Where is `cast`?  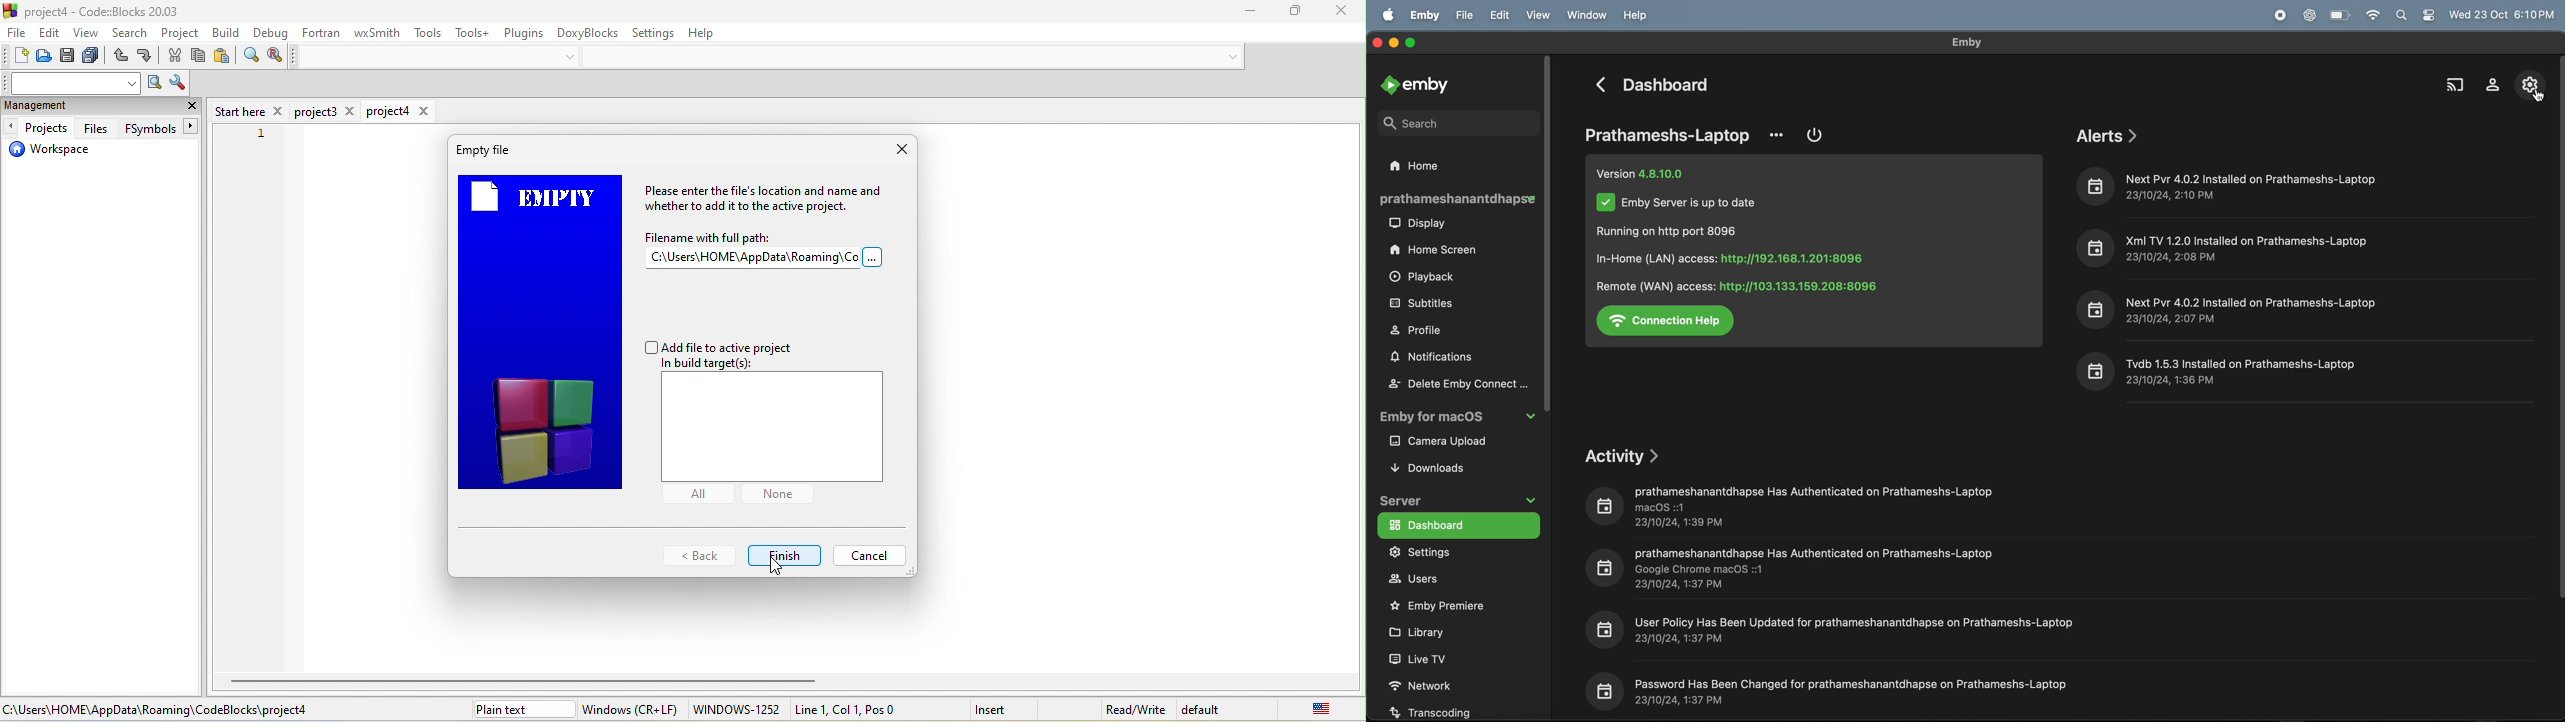
cast is located at coordinates (2453, 83).